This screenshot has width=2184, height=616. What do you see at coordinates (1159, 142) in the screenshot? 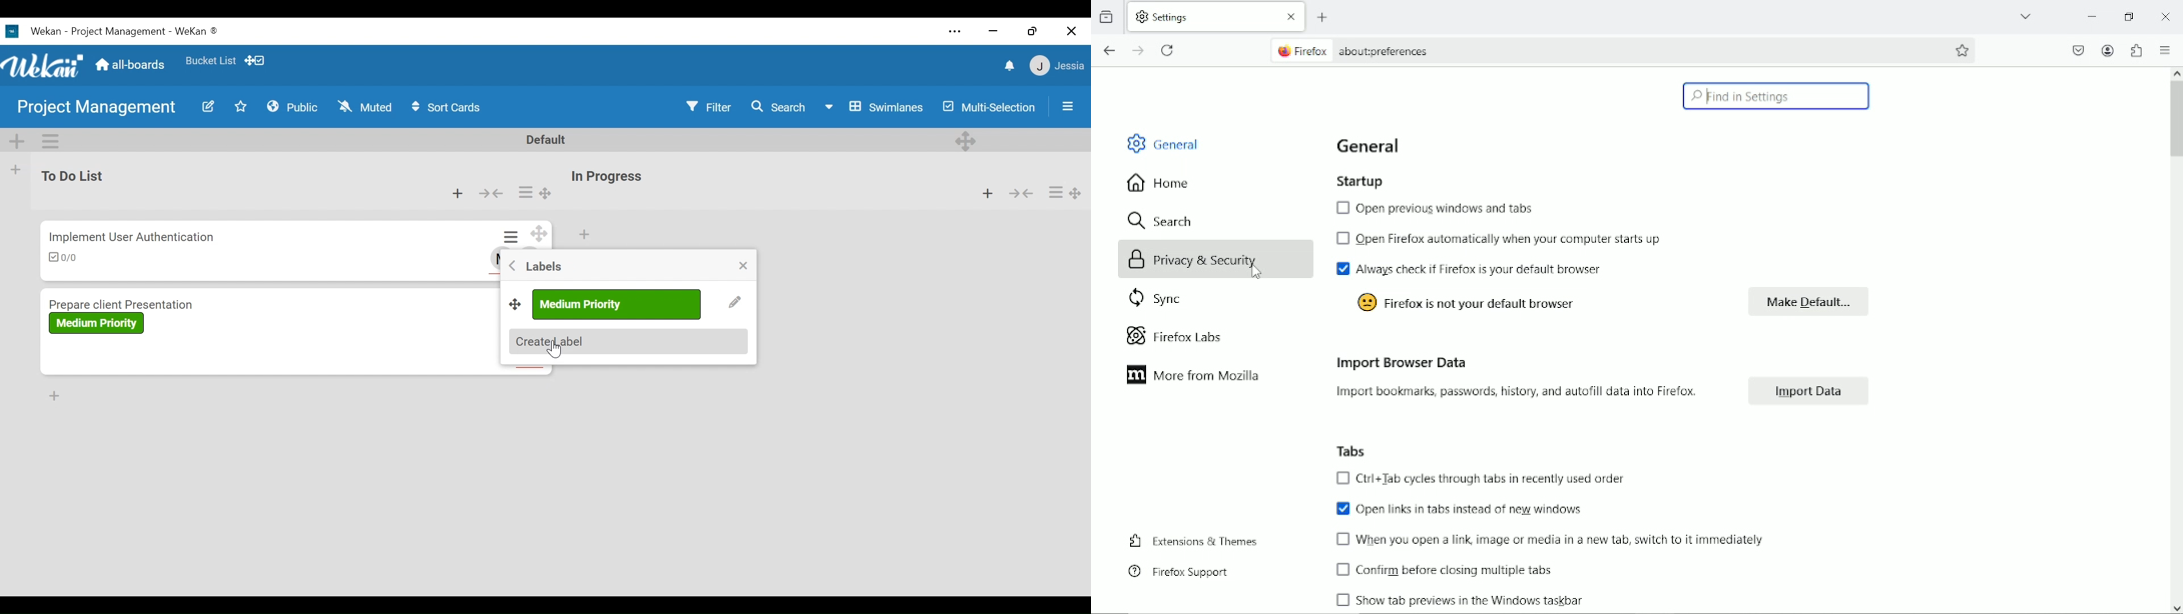
I see `general` at bounding box center [1159, 142].